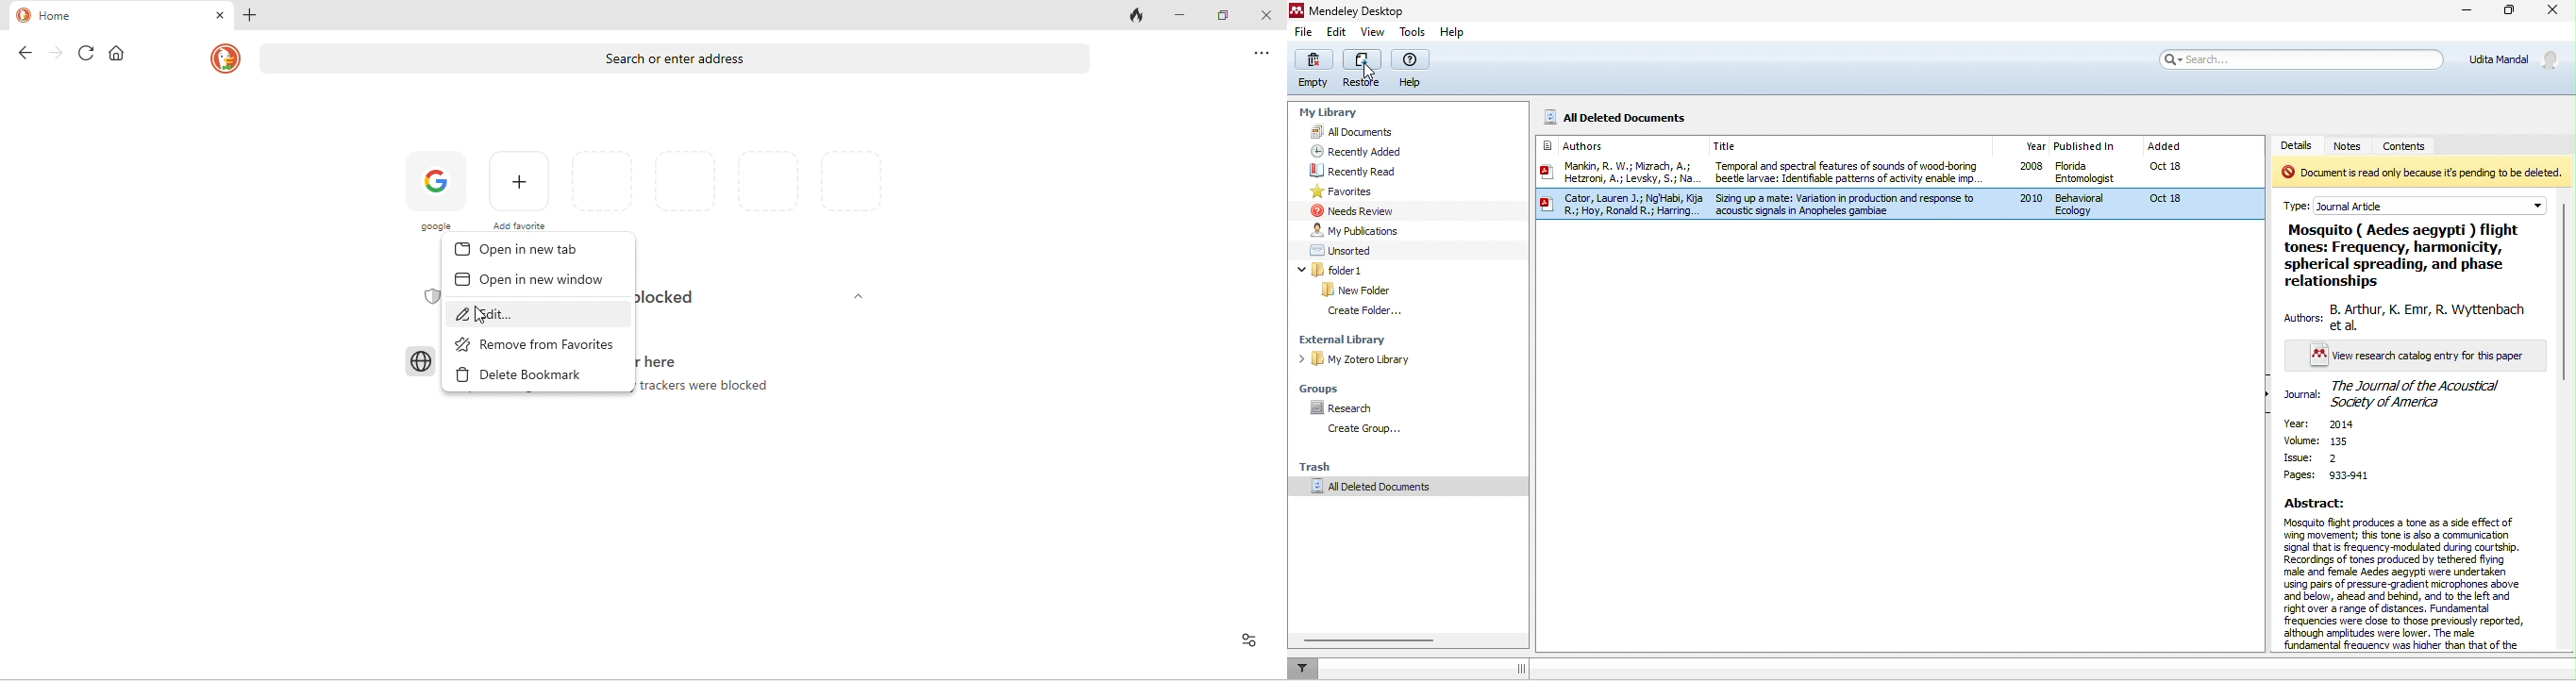 The image size is (2576, 700). I want to click on view, so click(1372, 33).